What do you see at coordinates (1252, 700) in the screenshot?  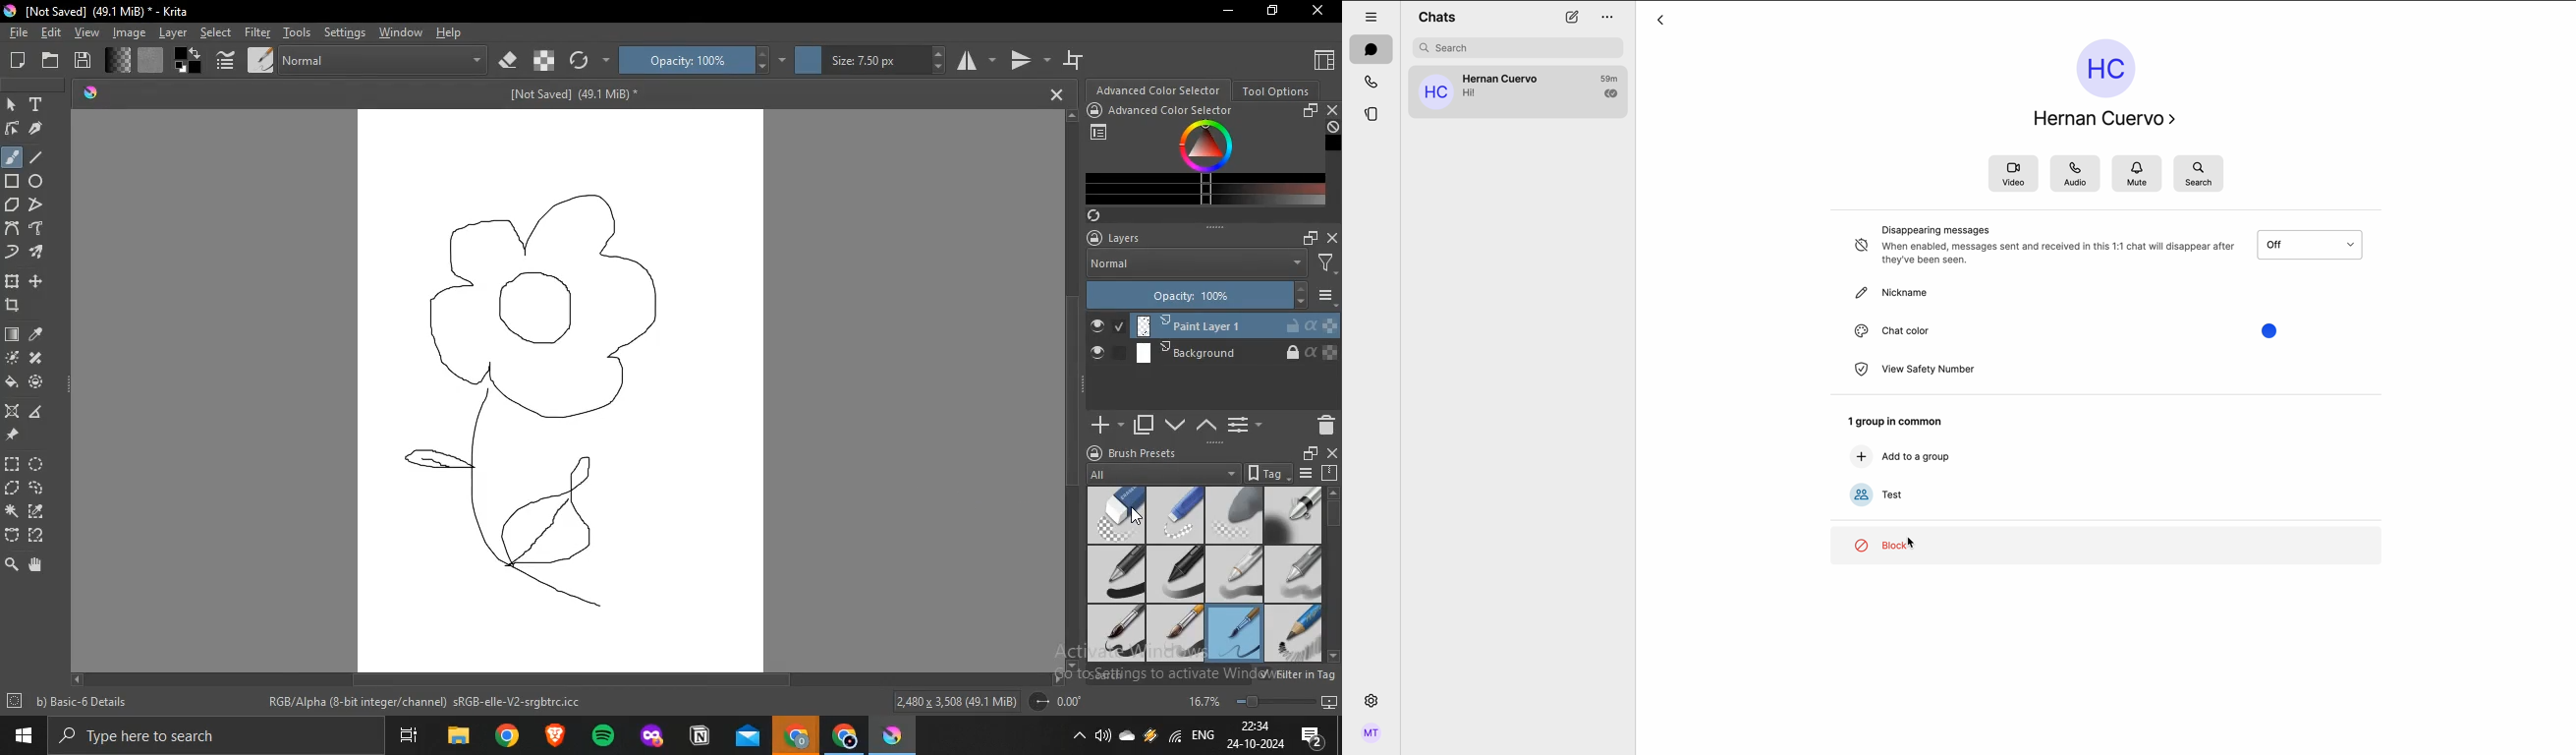 I see `Zoom` at bounding box center [1252, 700].